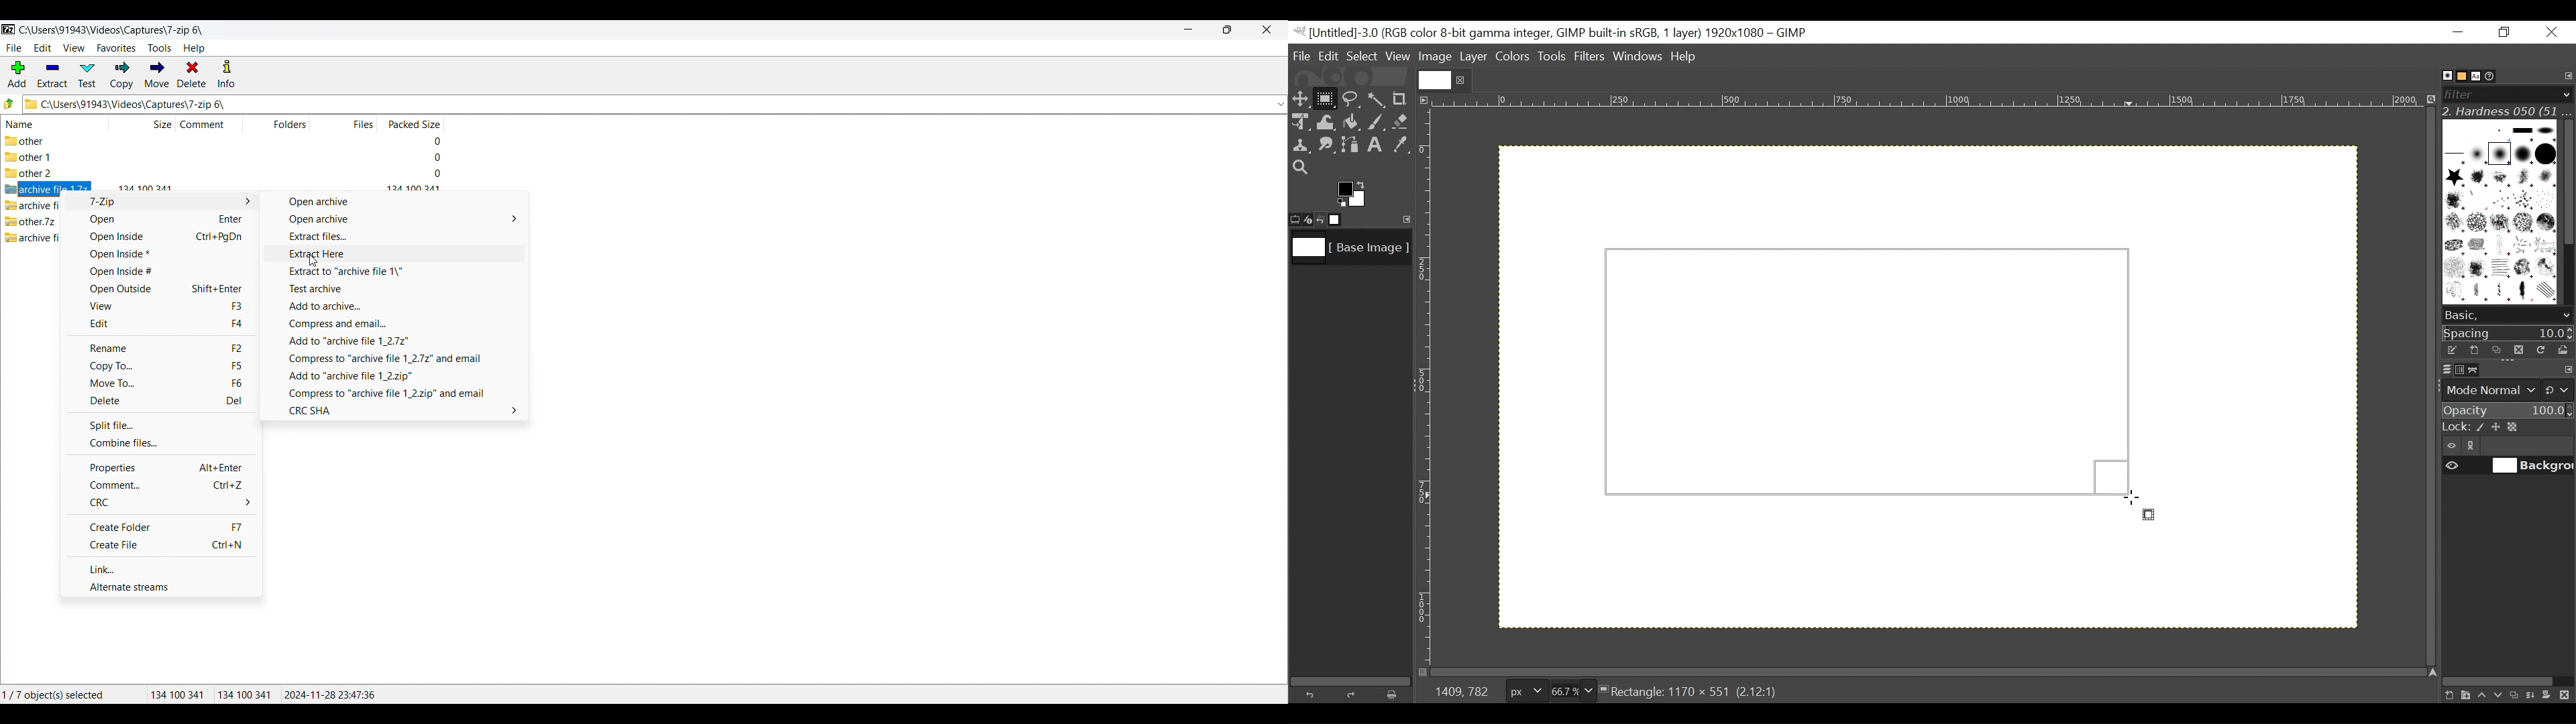  Describe the element at coordinates (192, 74) in the screenshot. I see `Delete` at that location.